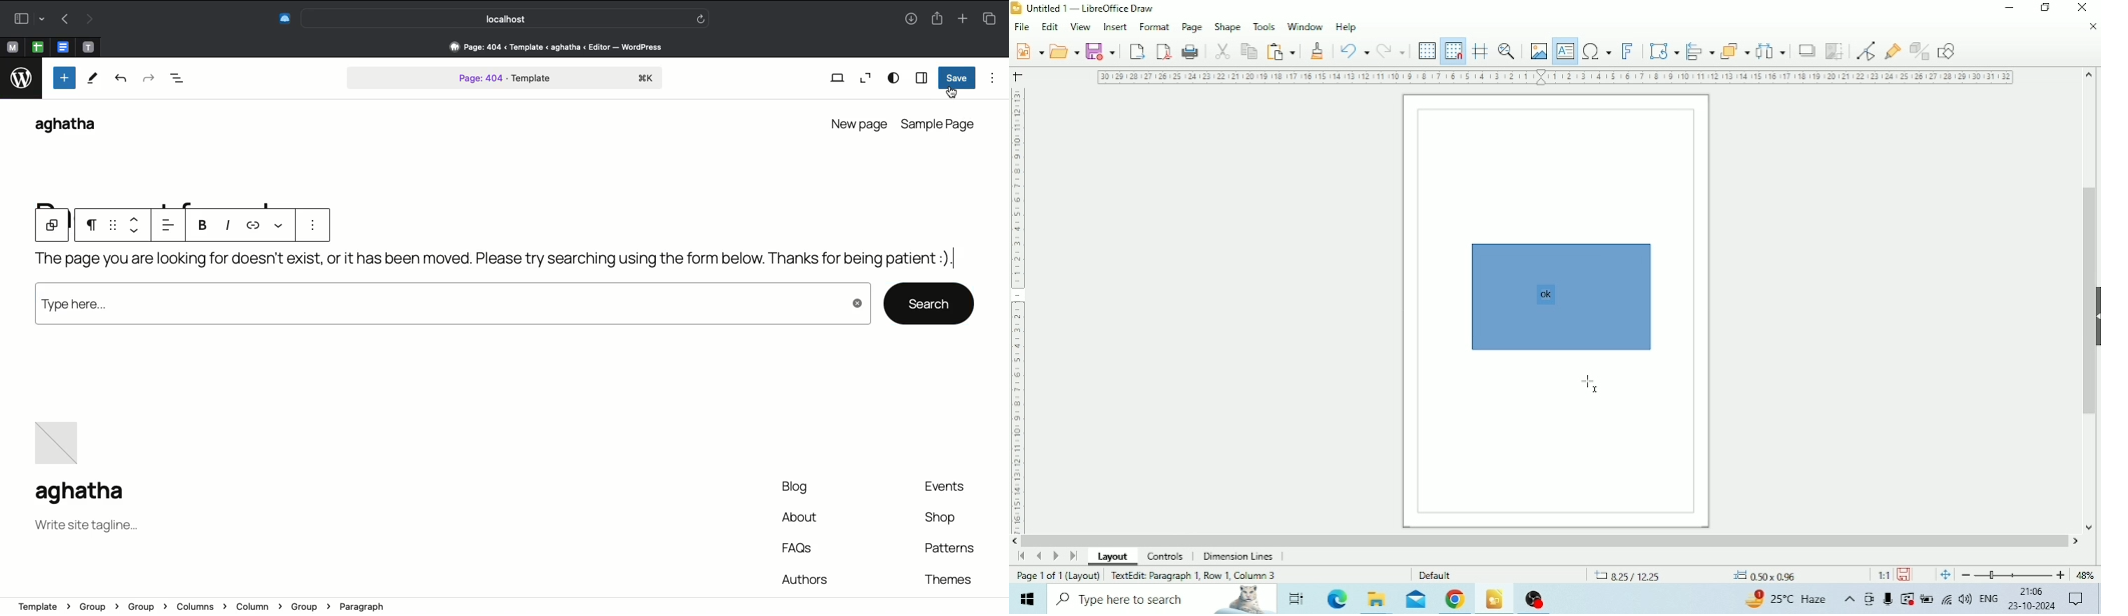  I want to click on Helplines while moving, so click(1480, 51).